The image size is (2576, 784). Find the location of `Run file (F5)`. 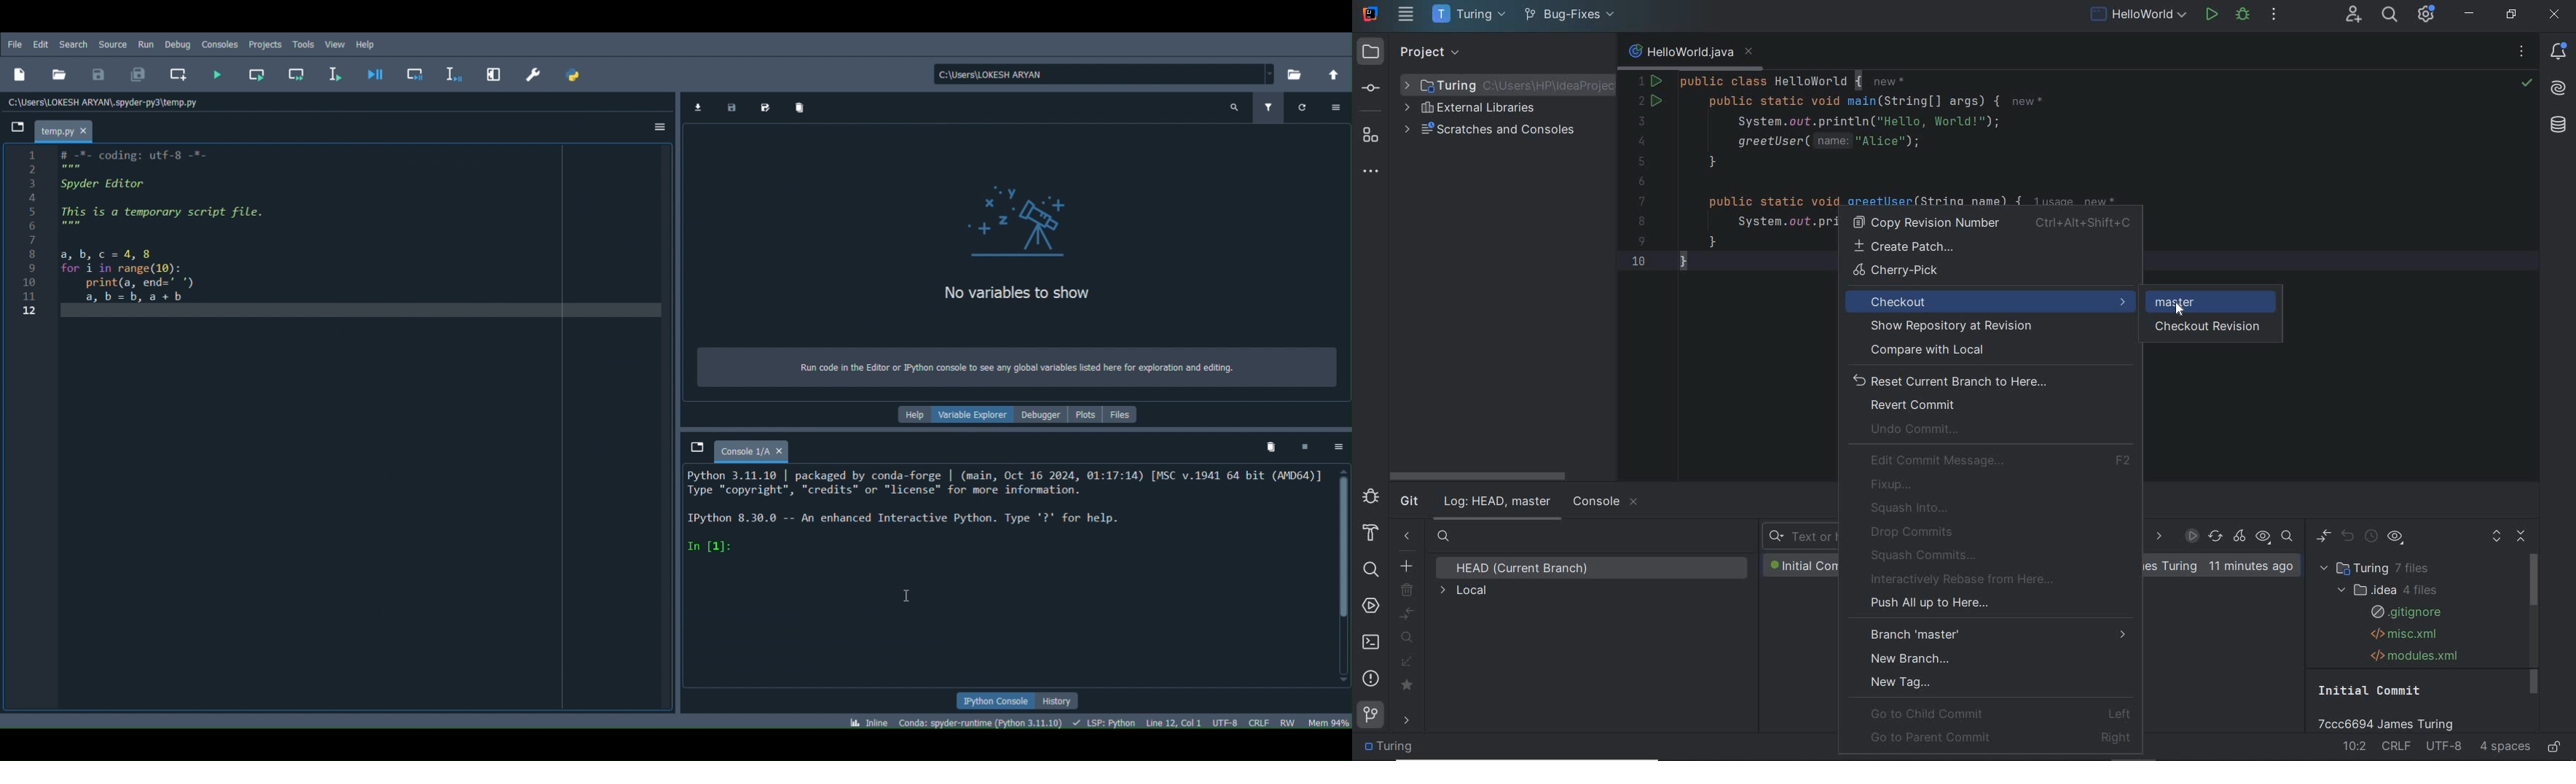

Run file (F5) is located at coordinates (219, 75).